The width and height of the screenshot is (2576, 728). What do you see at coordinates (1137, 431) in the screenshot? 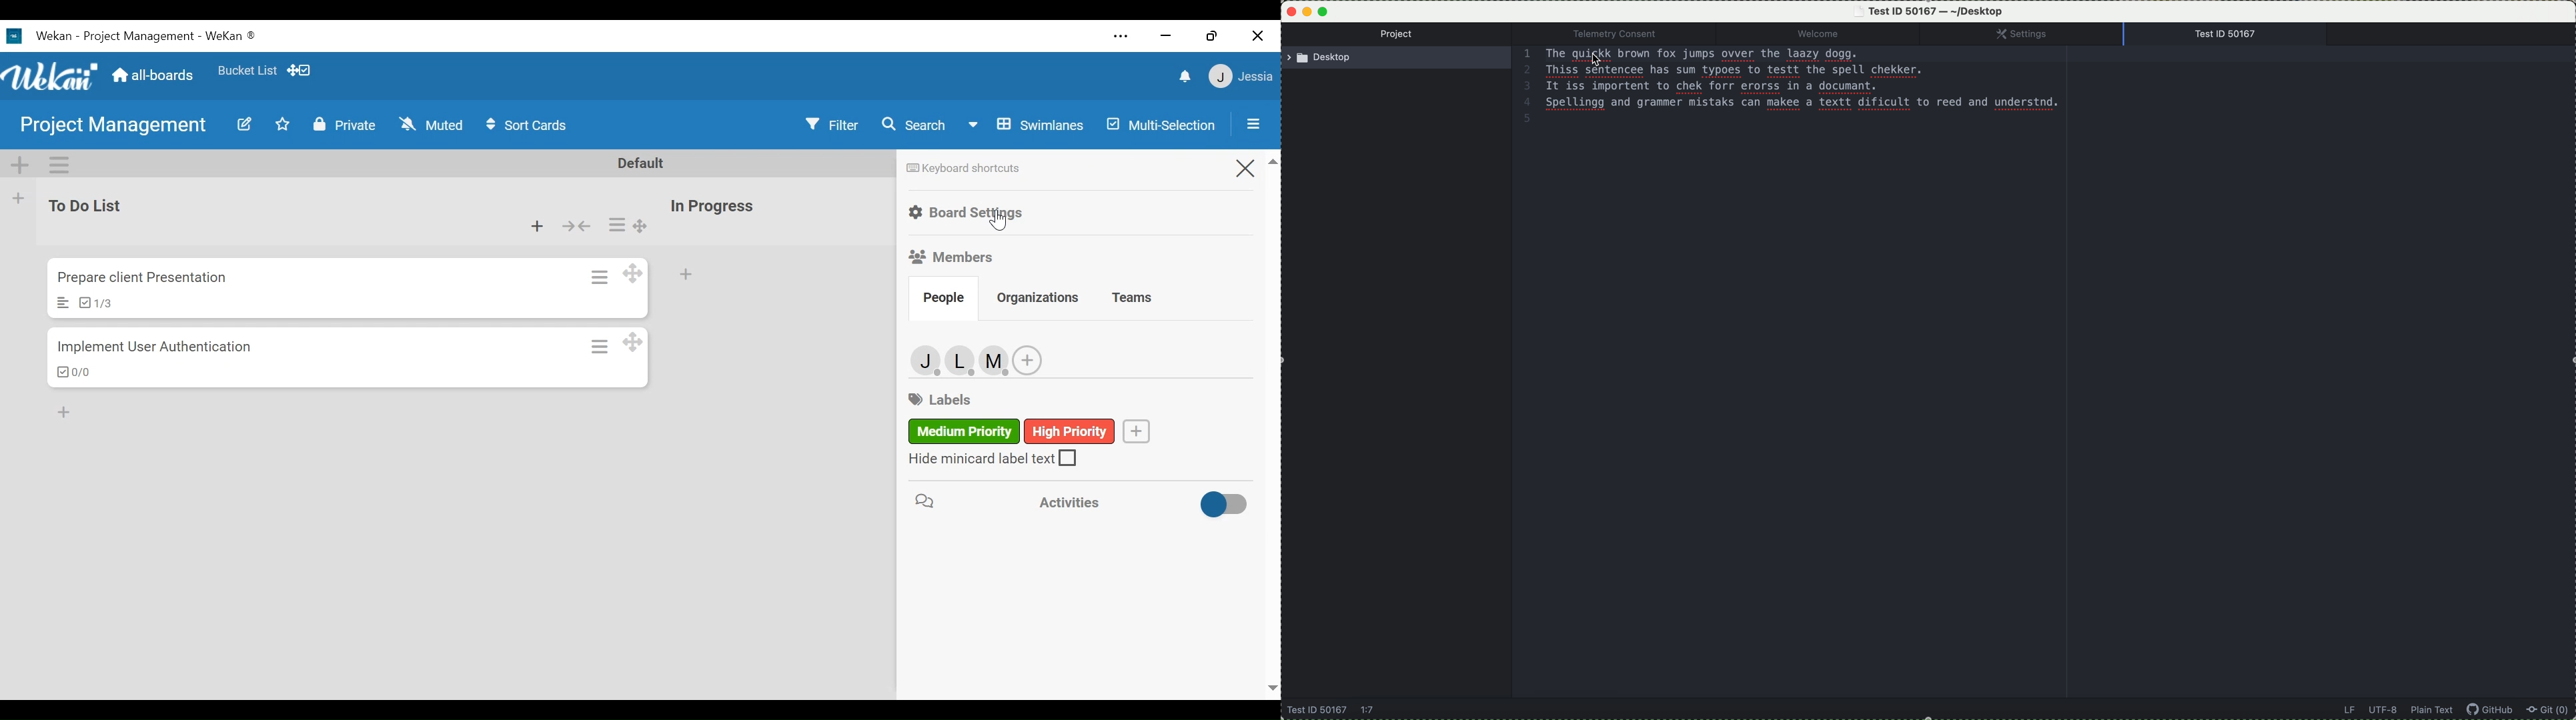
I see `Create label` at bounding box center [1137, 431].